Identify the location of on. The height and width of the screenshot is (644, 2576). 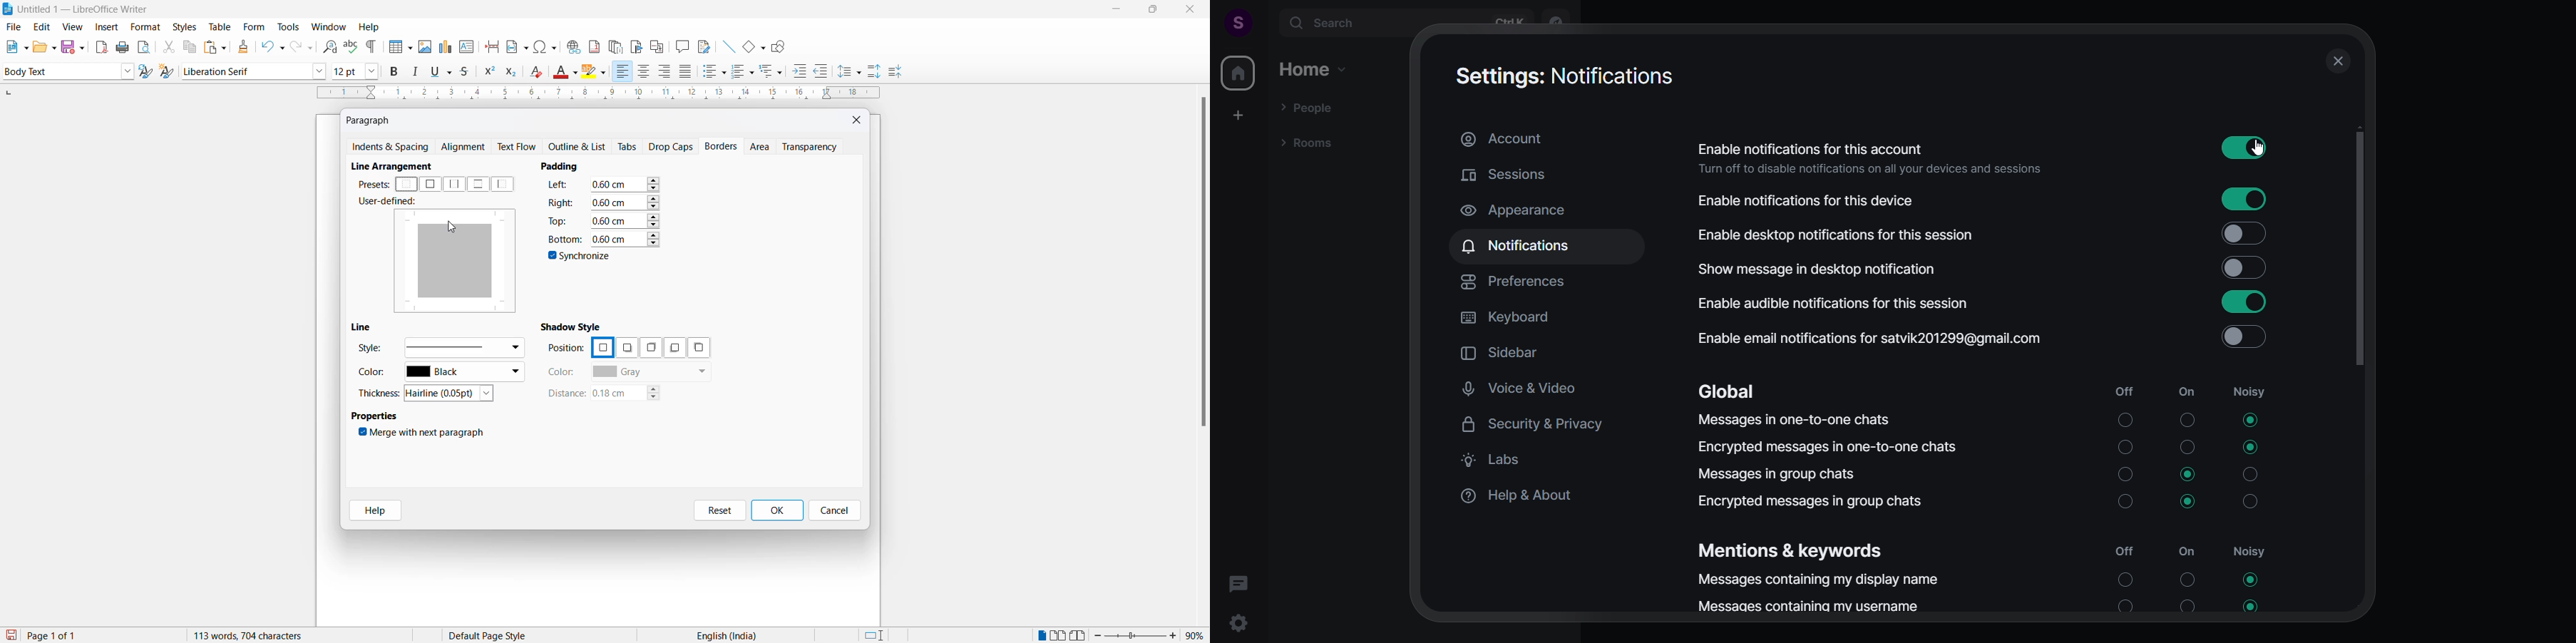
(2187, 393).